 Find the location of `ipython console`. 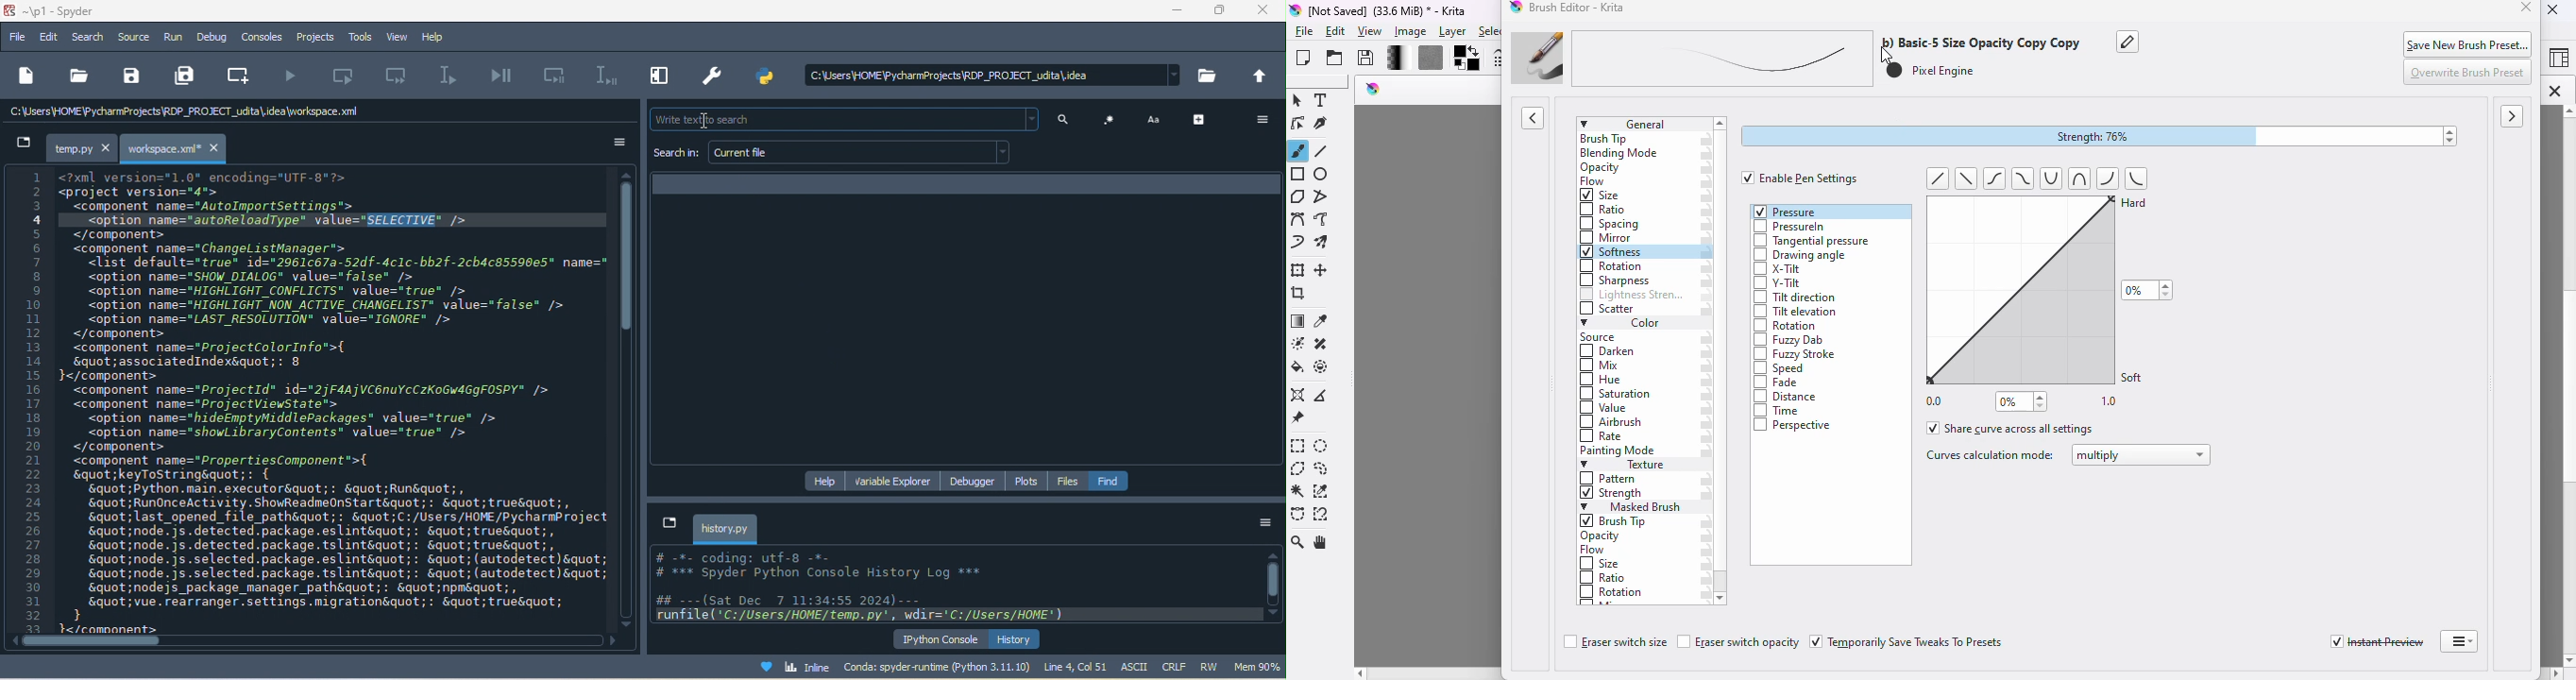

ipython console is located at coordinates (941, 639).